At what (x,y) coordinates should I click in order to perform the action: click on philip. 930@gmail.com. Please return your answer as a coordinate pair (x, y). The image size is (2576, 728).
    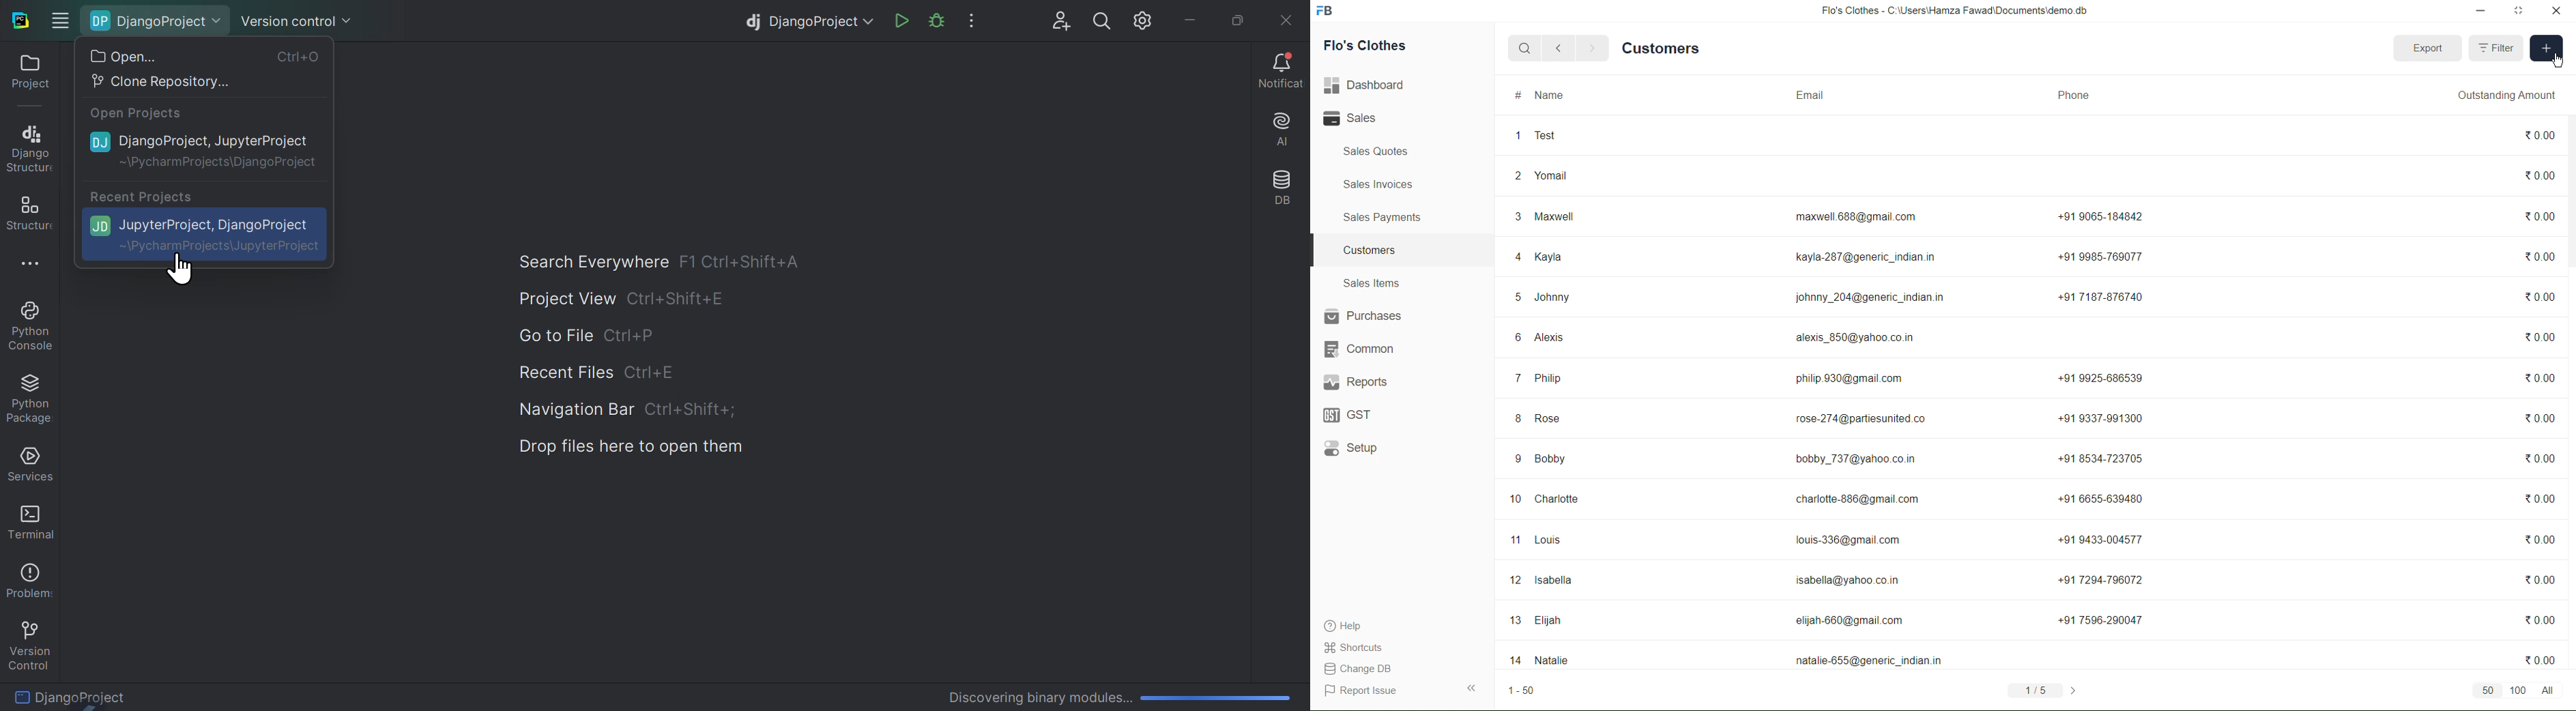
    Looking at the image, I should click on (1852, 379).